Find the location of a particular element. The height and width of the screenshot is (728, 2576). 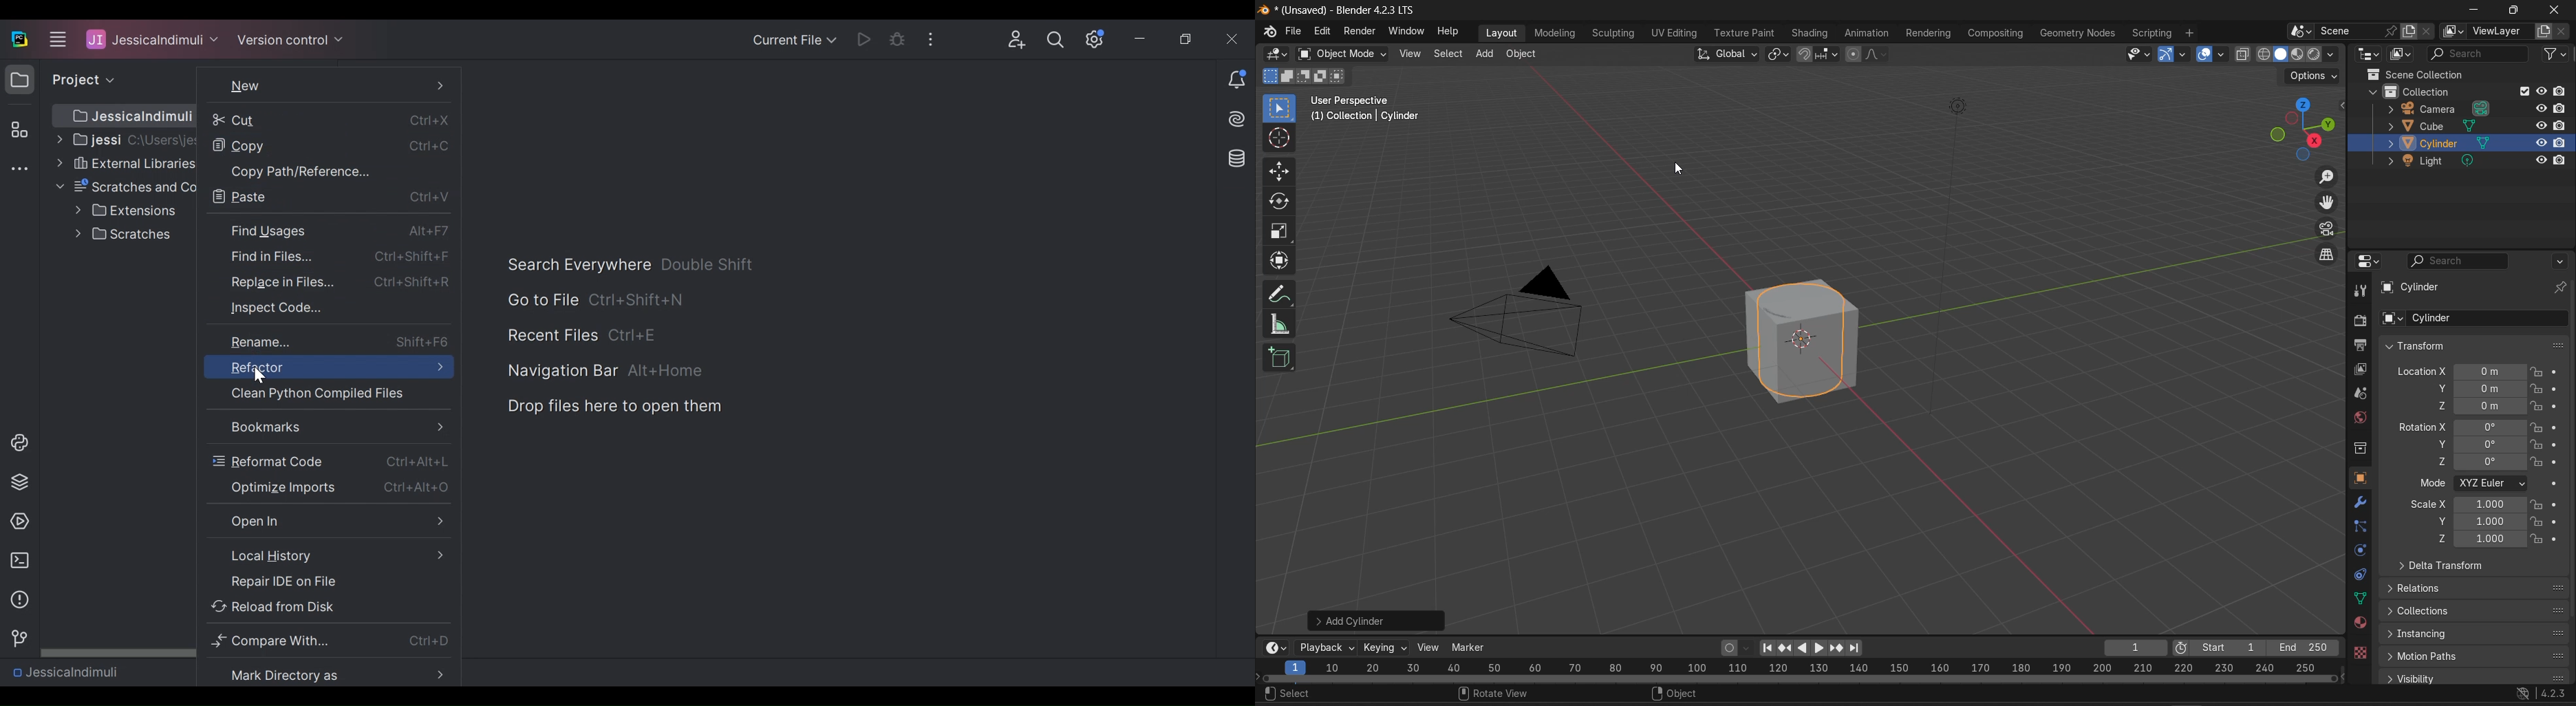

view layer is located at coordinates (2360, 369).